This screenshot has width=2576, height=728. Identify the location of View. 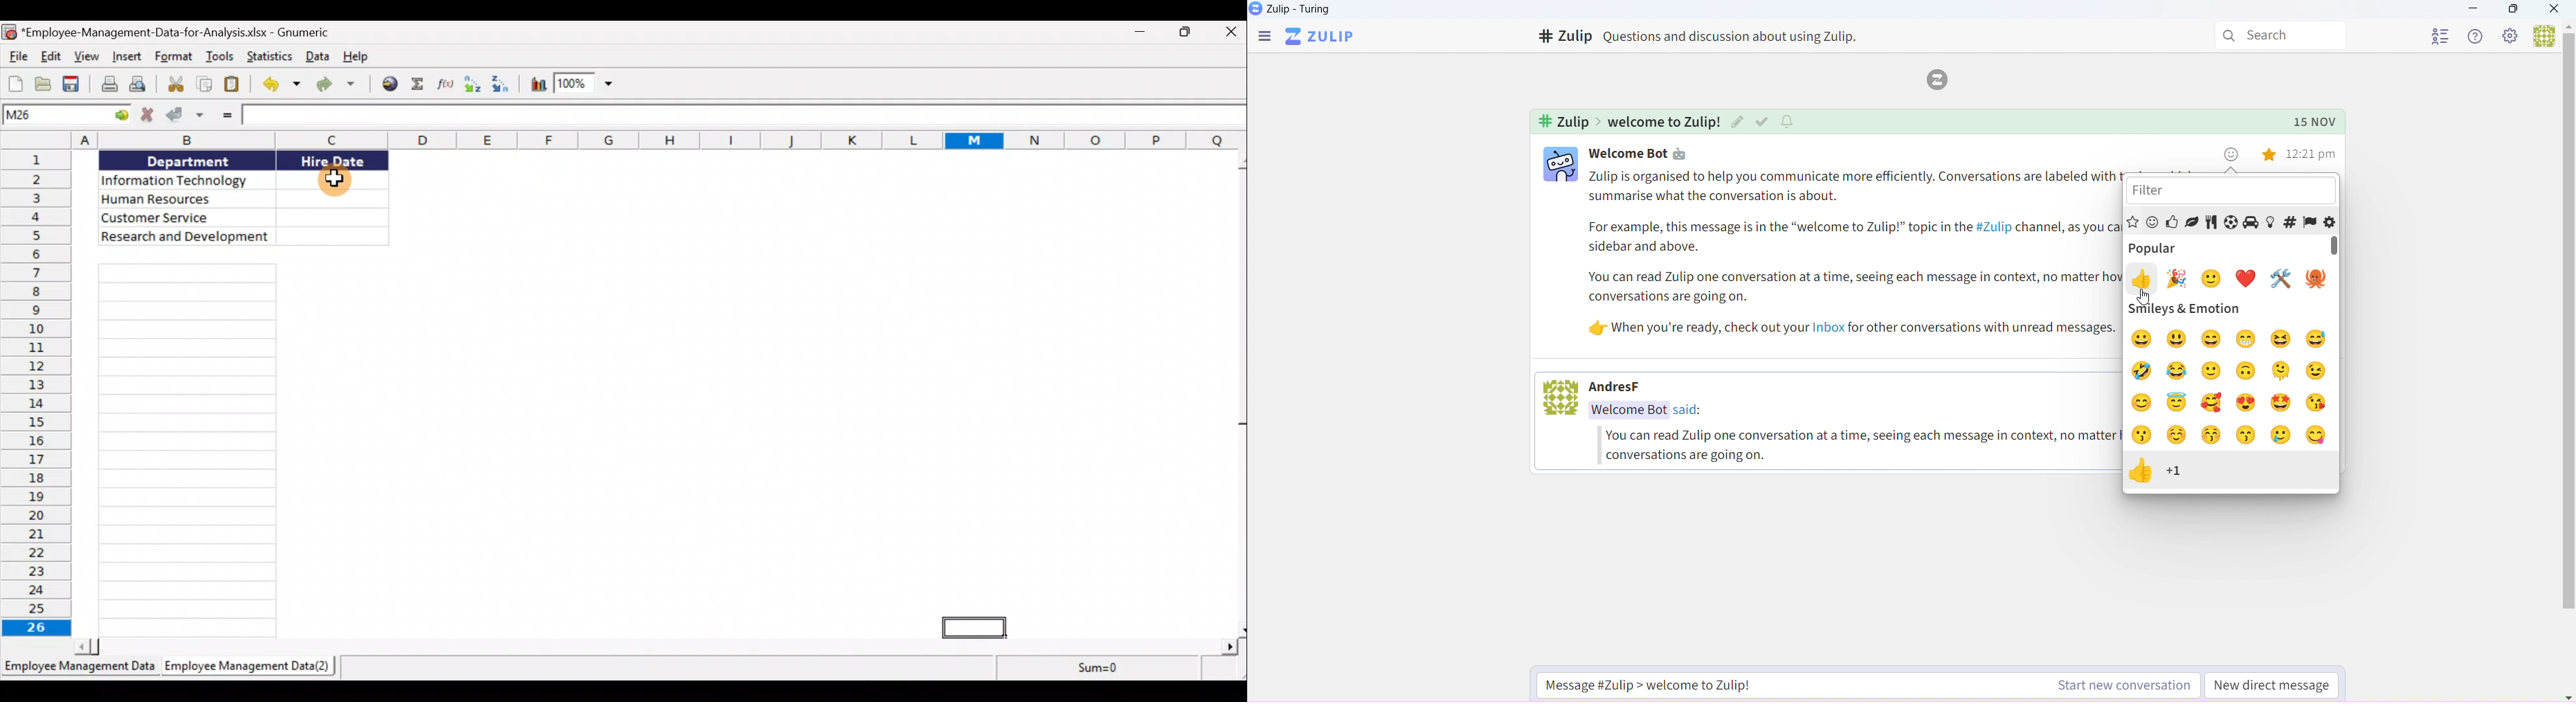
(89, 58).